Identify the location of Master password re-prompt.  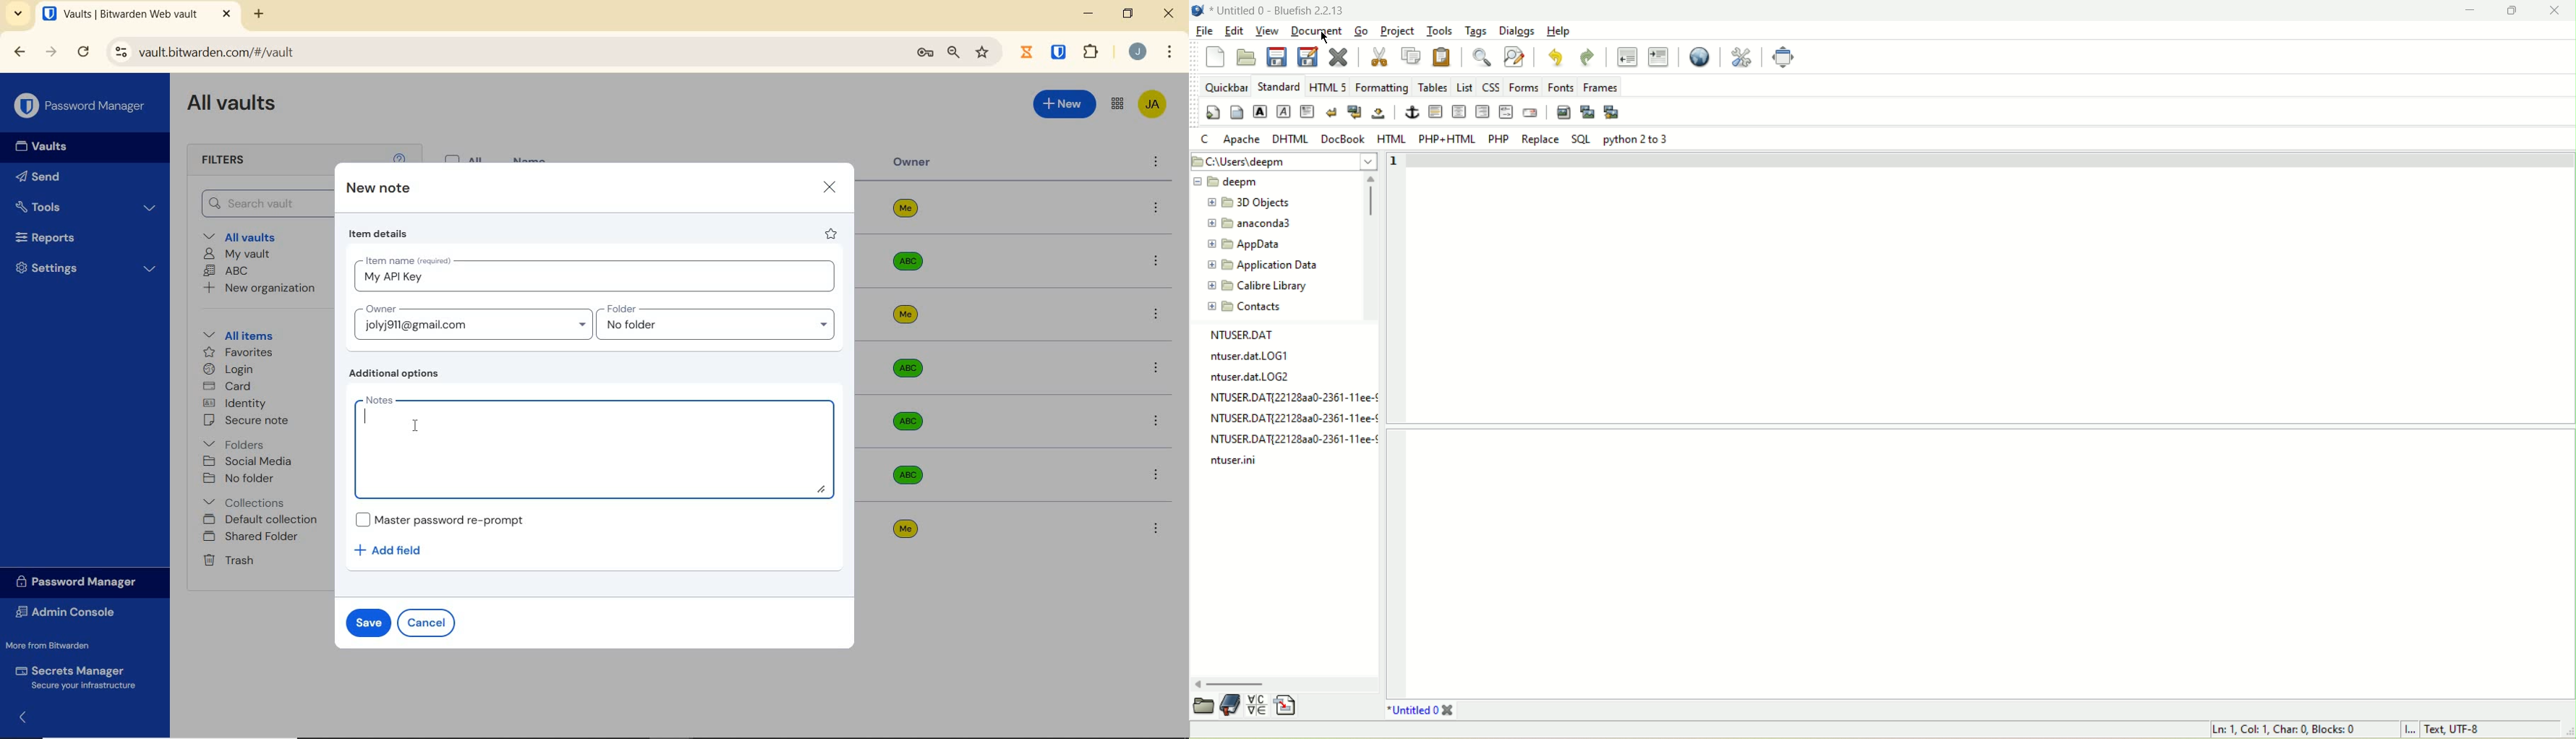
(440, 520).